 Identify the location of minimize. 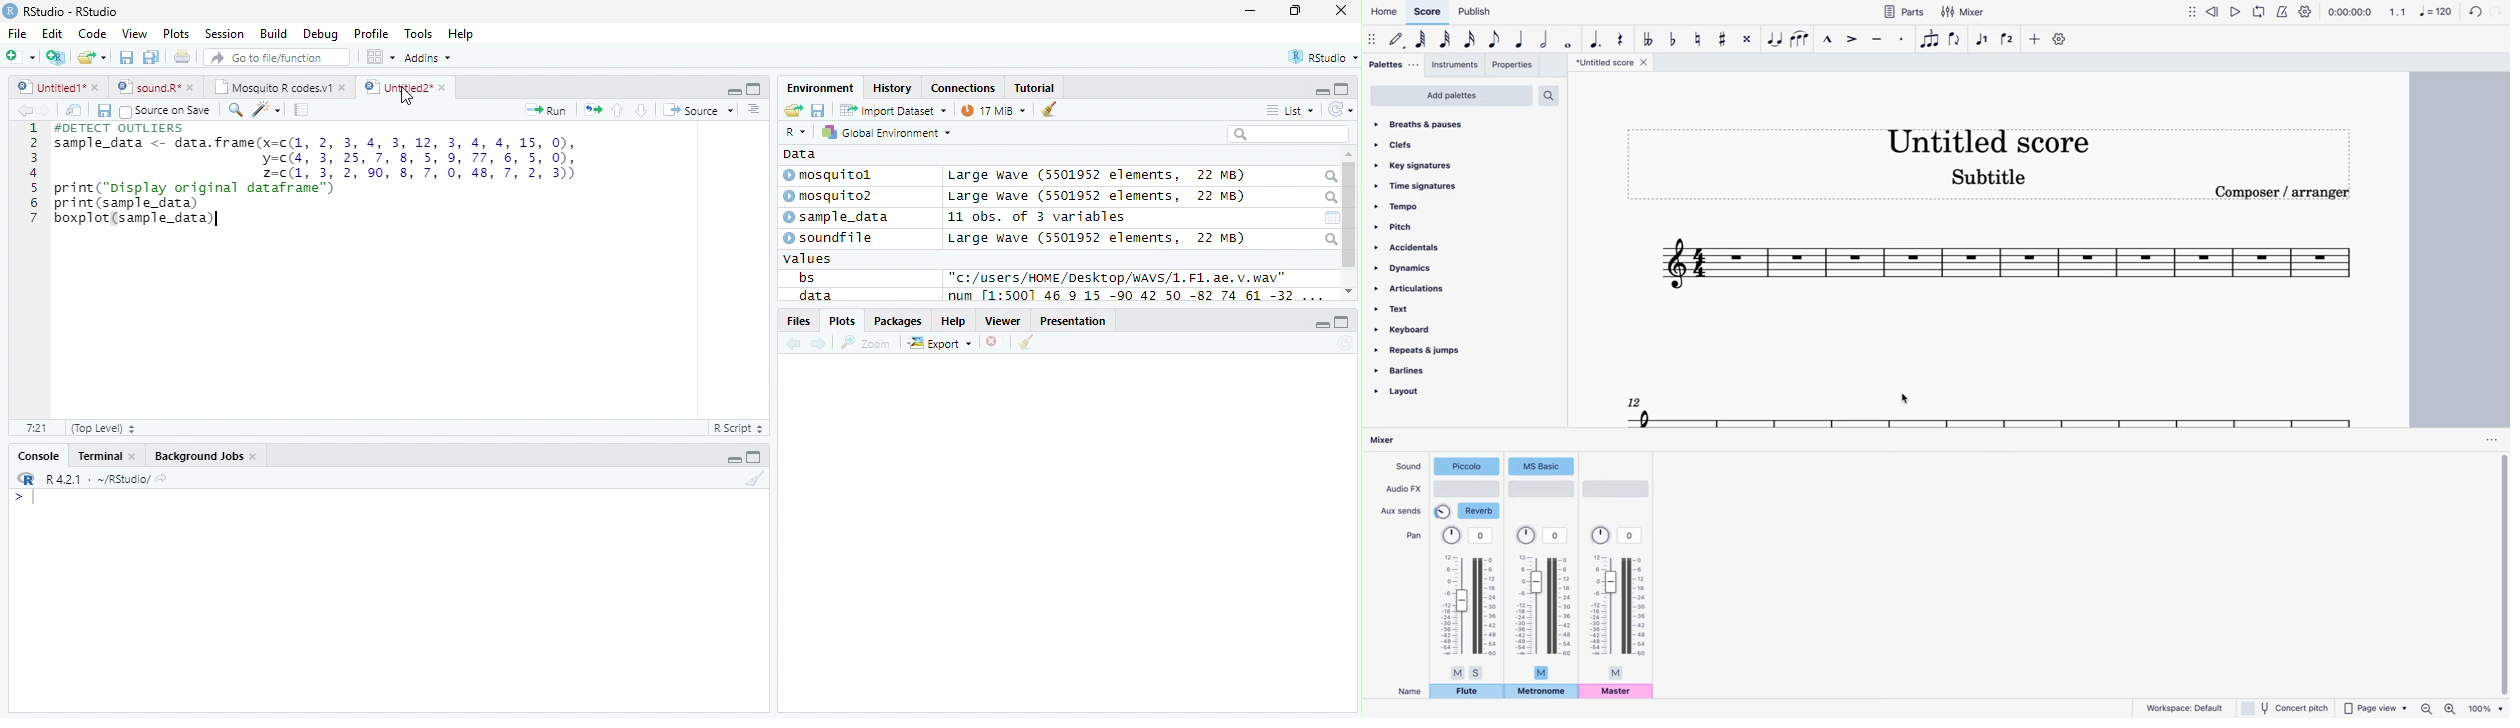
(734, 90).